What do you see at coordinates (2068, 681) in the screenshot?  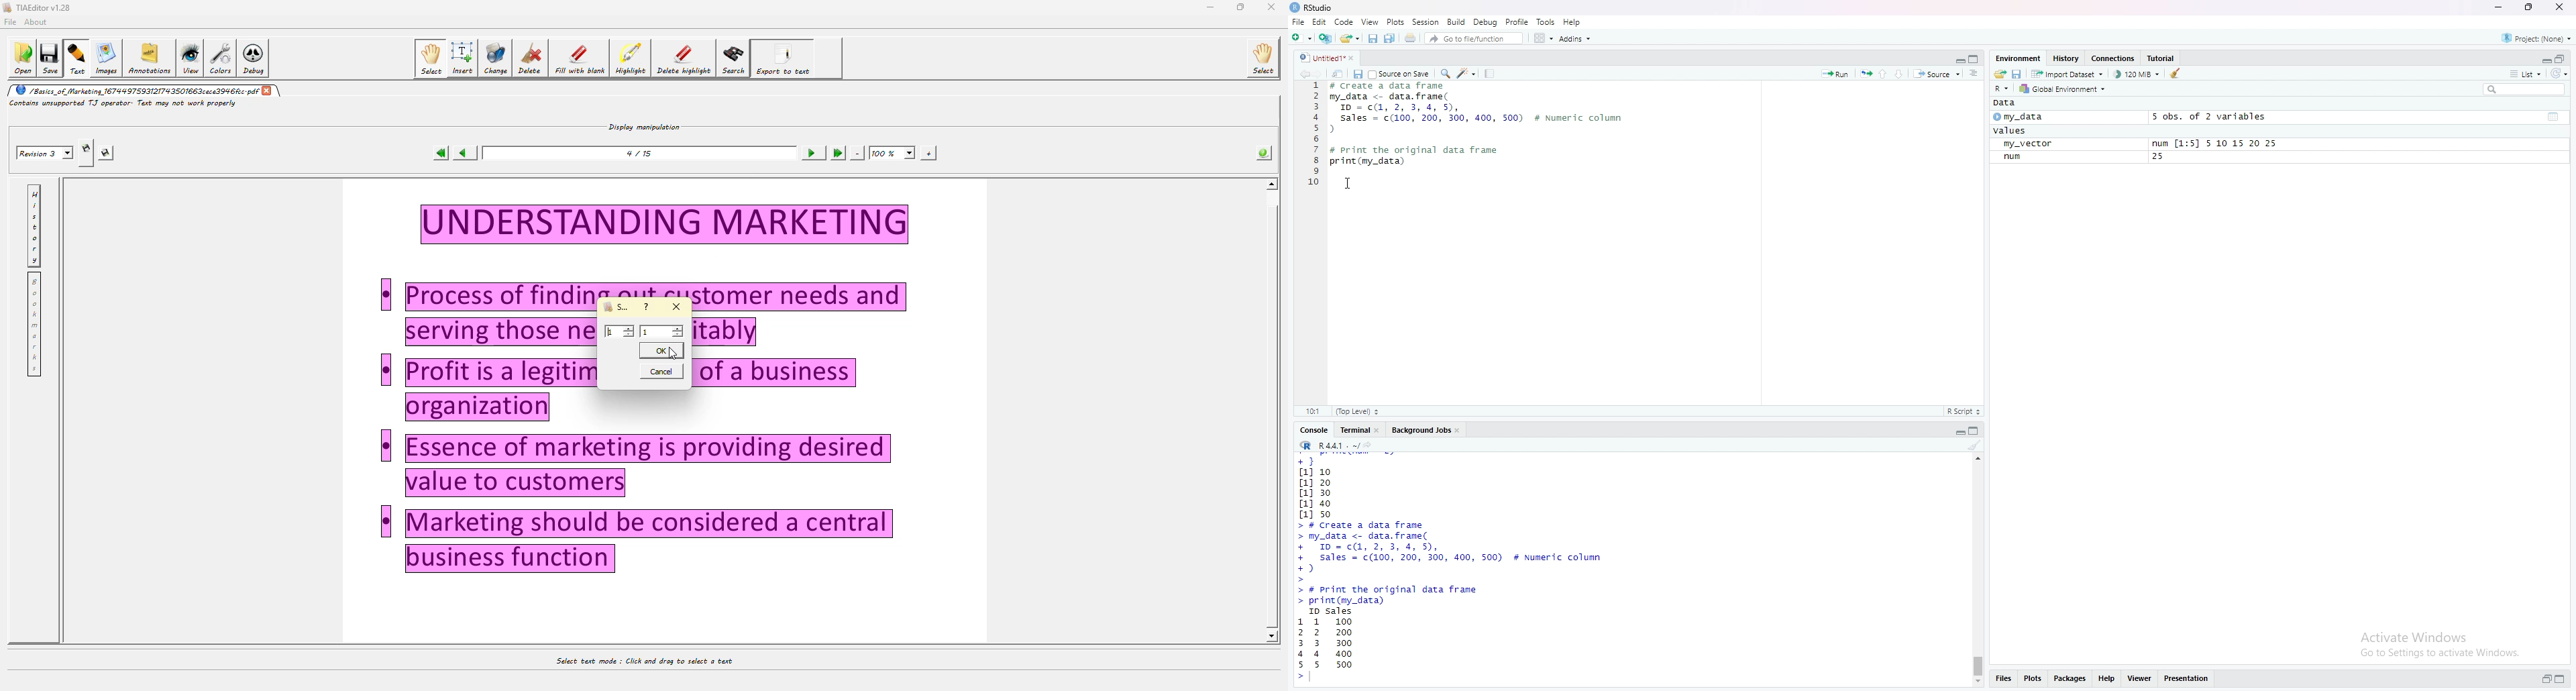 I see `packages` at bounding box center [2068, 681].